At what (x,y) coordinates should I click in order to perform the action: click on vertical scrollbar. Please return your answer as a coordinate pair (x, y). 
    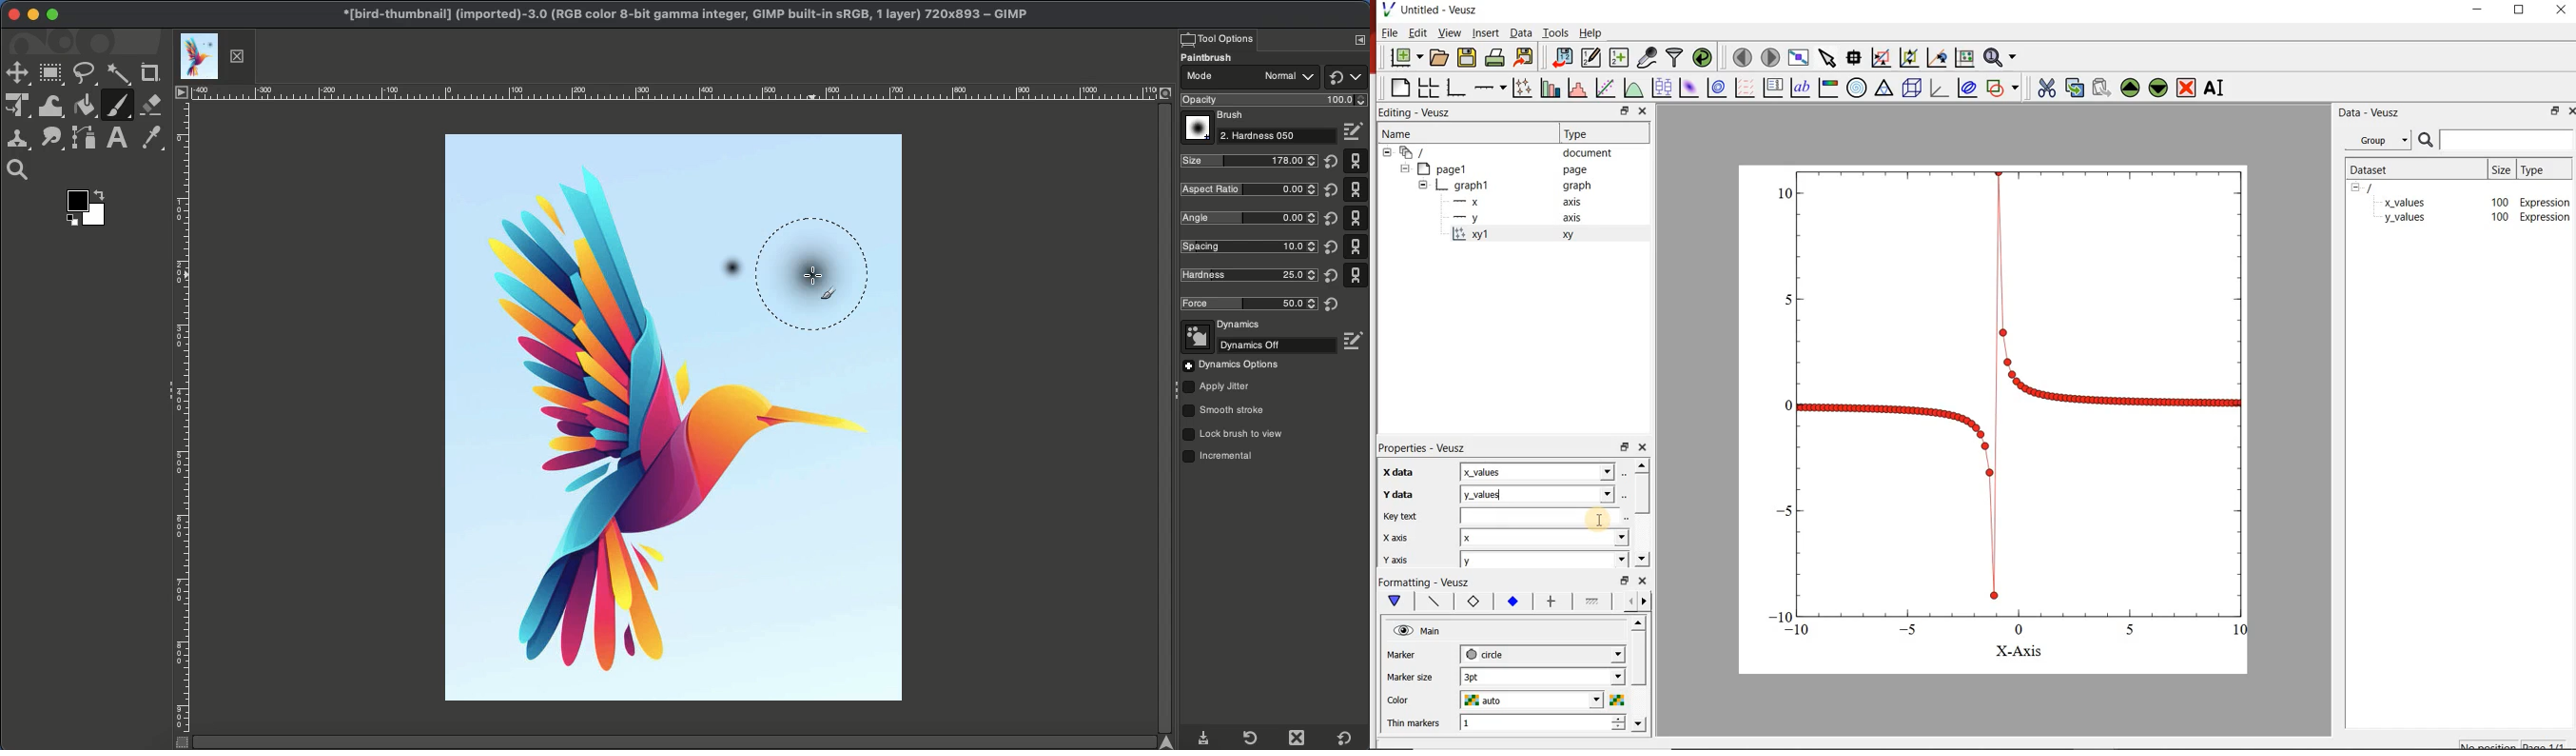
    Looking at the image, I should click on (1638, 659).